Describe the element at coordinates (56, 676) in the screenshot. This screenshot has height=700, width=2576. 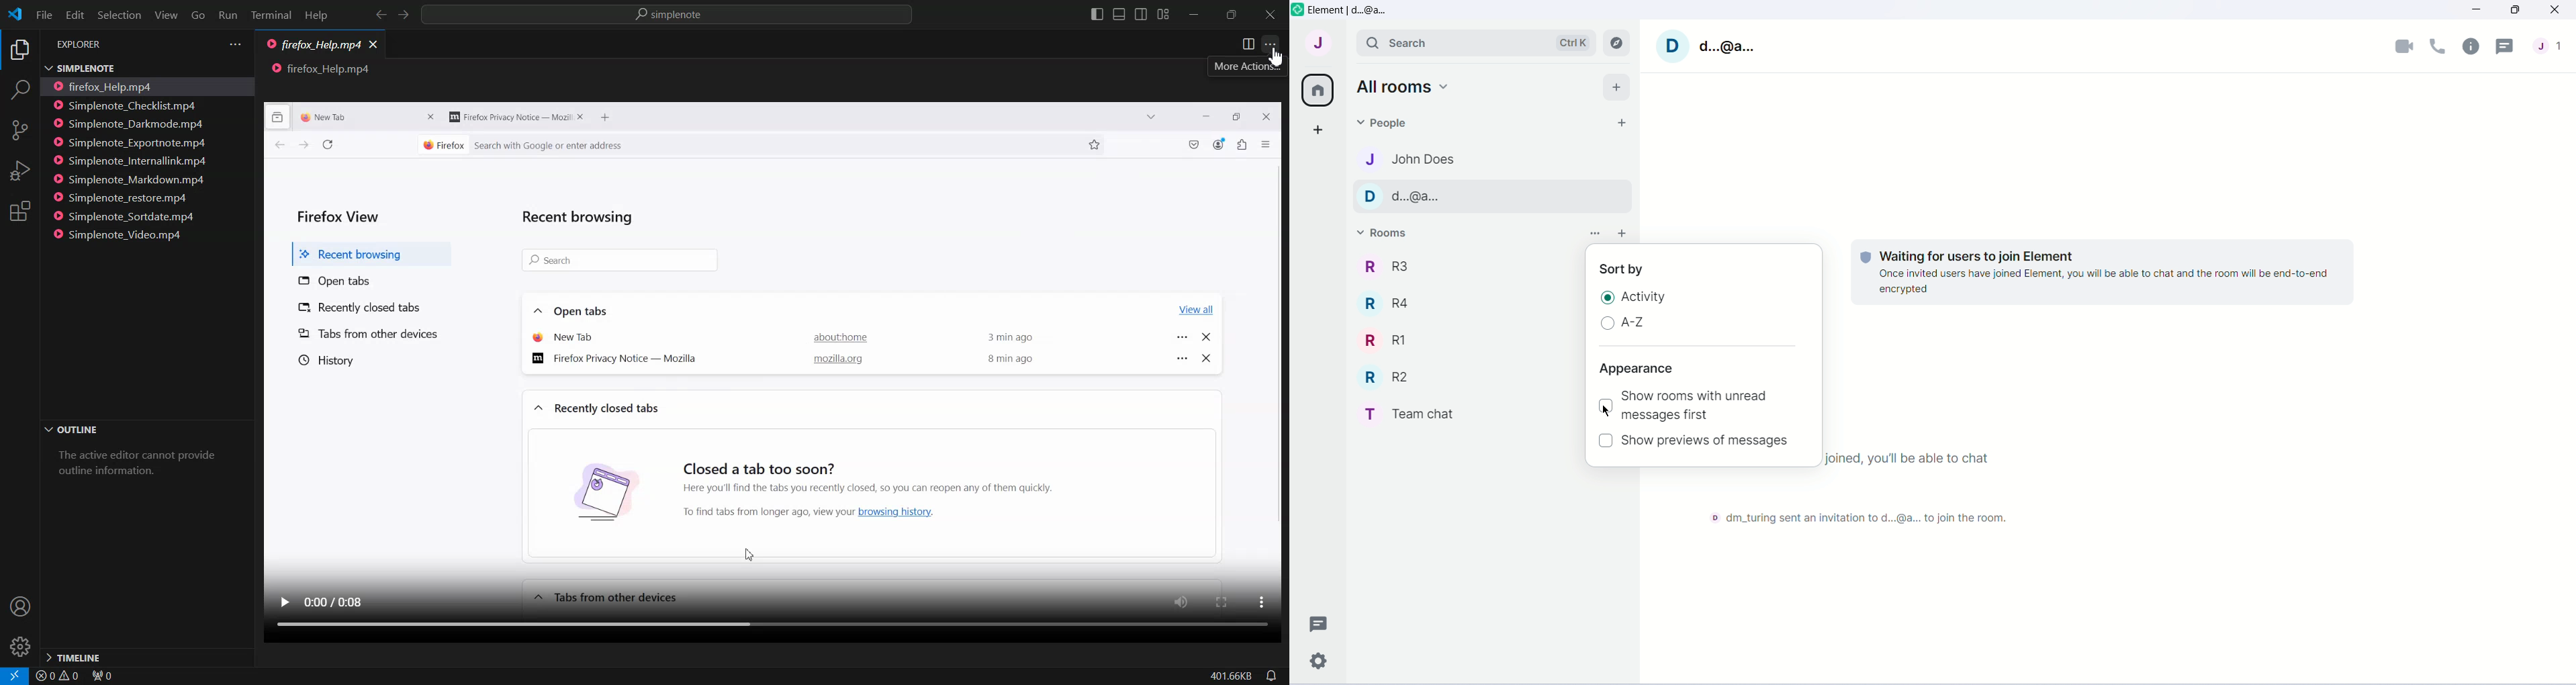
I see `No Problem` at that location.